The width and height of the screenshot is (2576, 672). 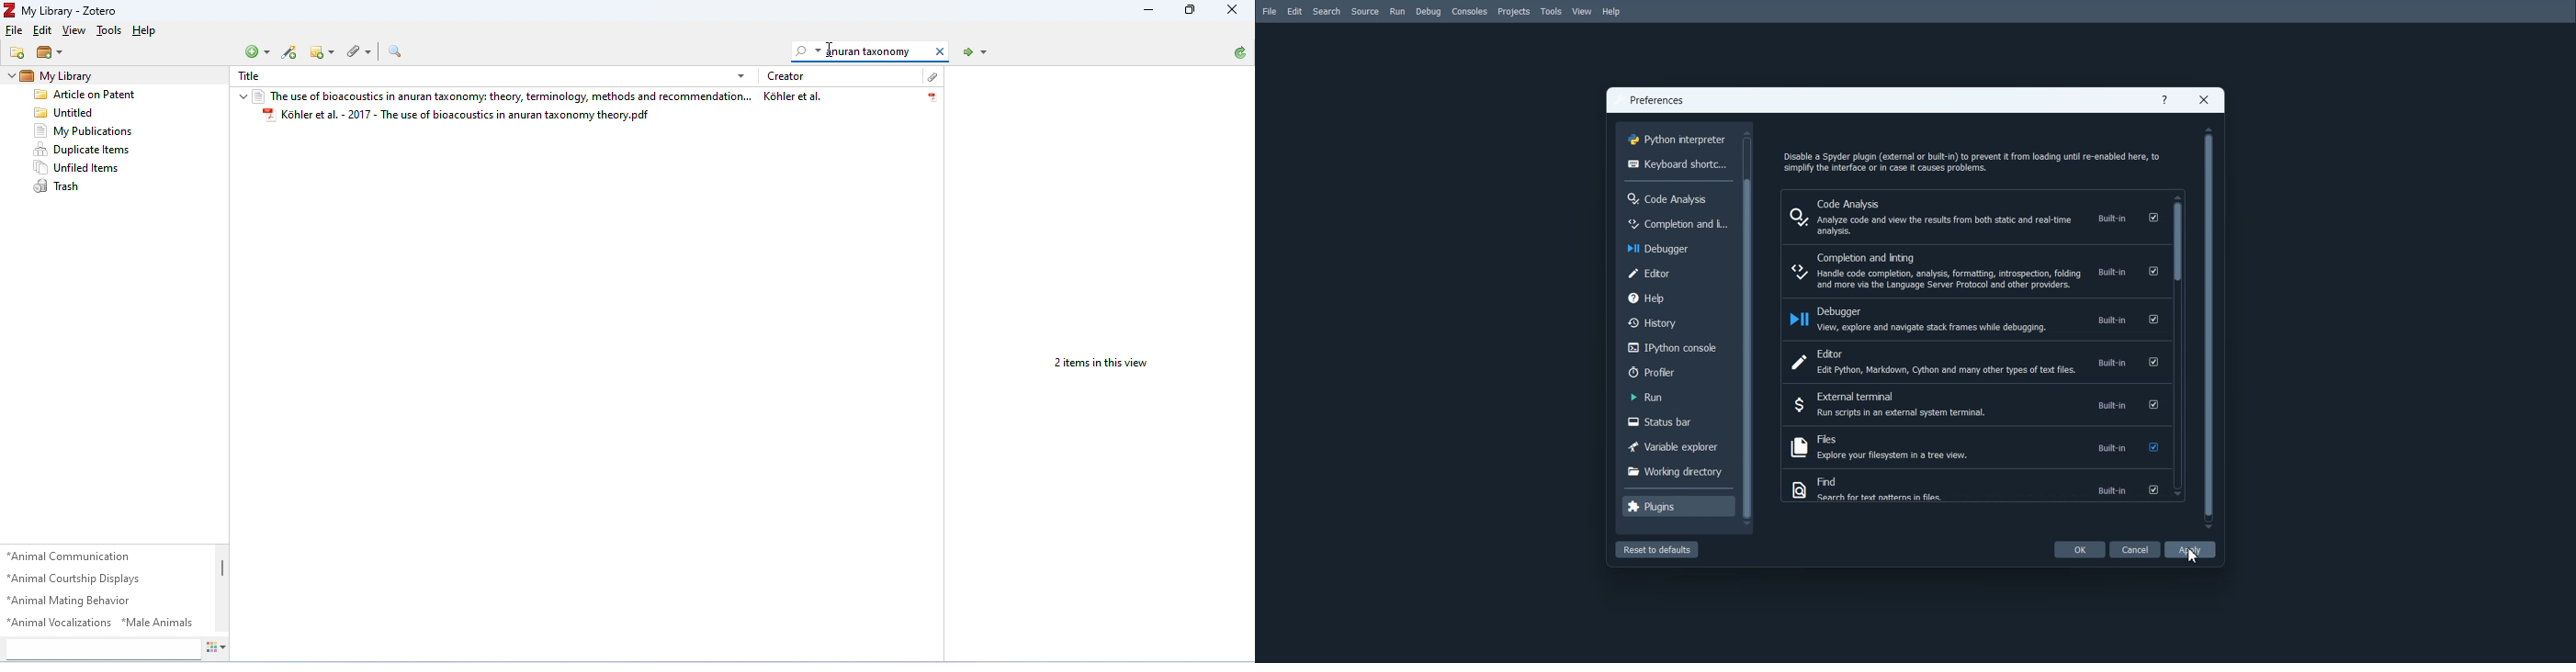 I want to click on Add Item by Identifier, so click(x=288, y=53).